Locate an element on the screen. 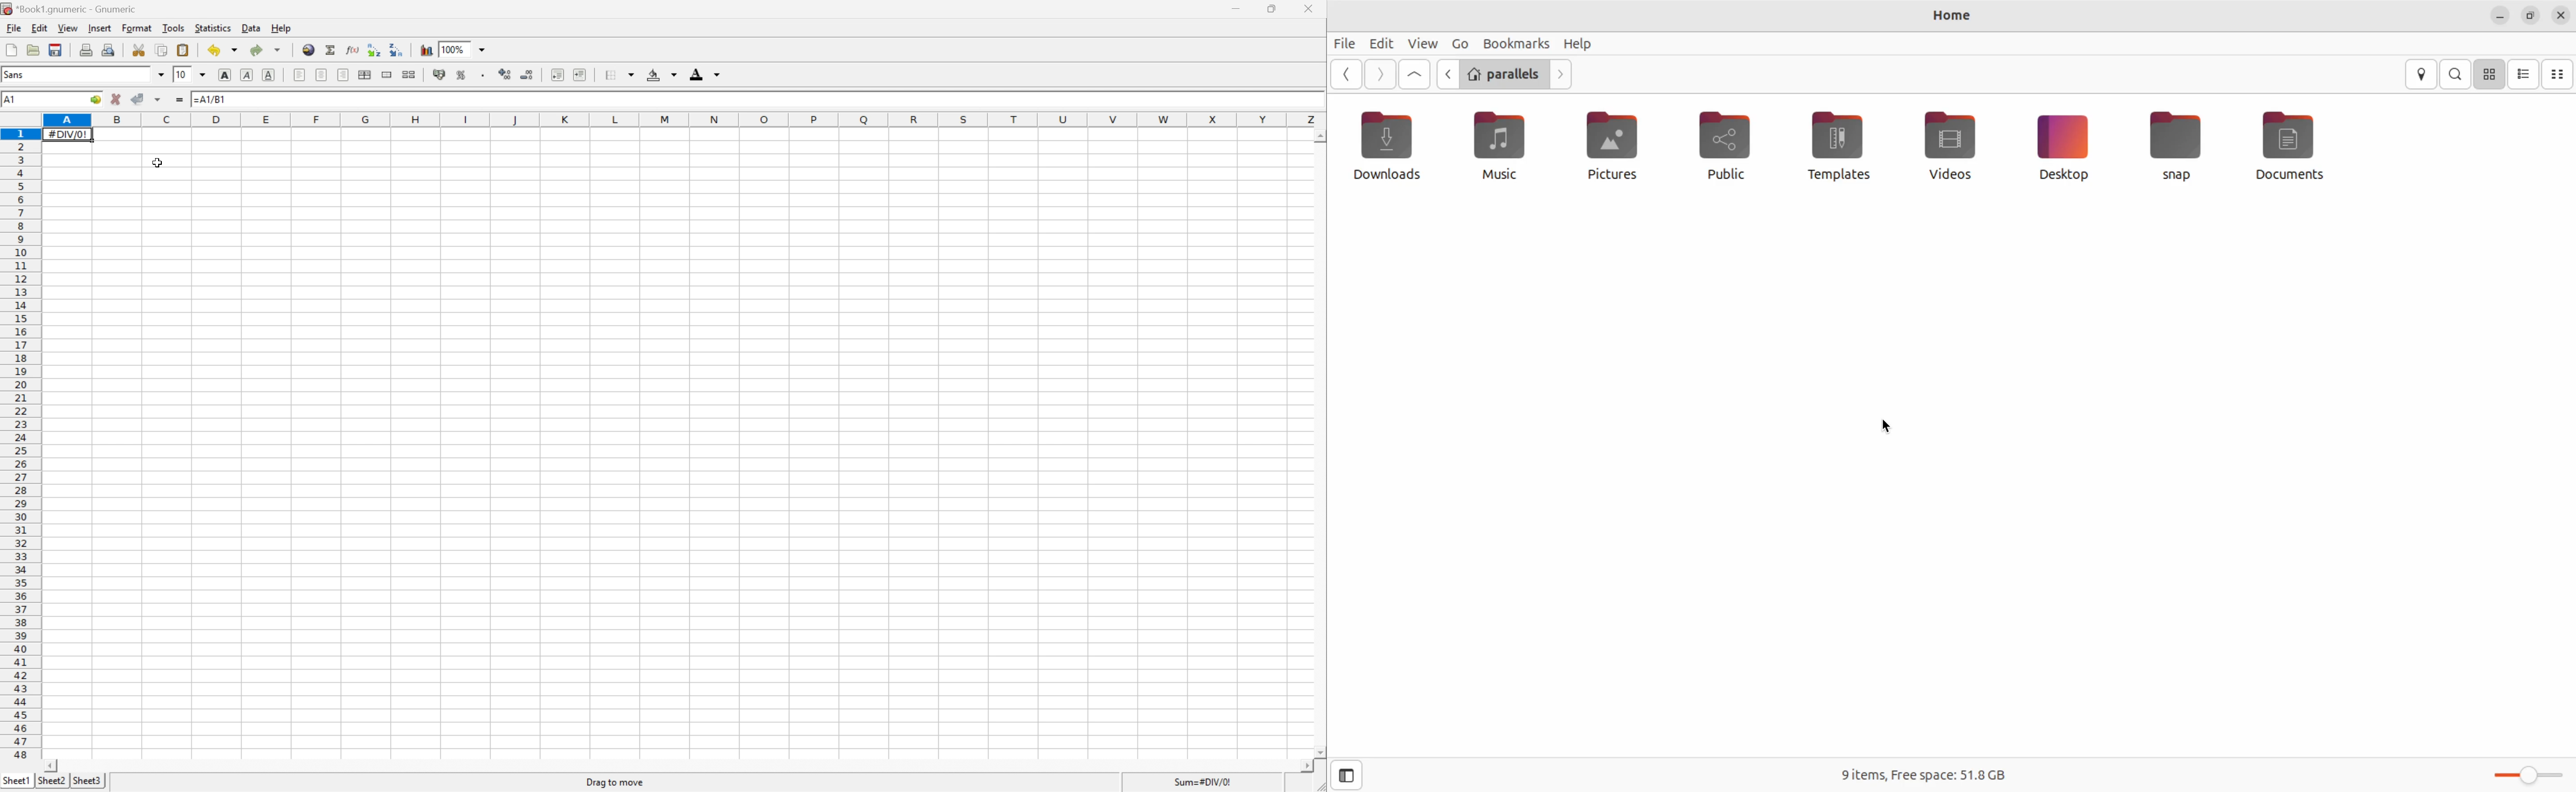 Image resolution: width=2576 pixels, height=812 pixels. Sort the selected region in descending order based on the first column selected is located at coordinates (397, 50).